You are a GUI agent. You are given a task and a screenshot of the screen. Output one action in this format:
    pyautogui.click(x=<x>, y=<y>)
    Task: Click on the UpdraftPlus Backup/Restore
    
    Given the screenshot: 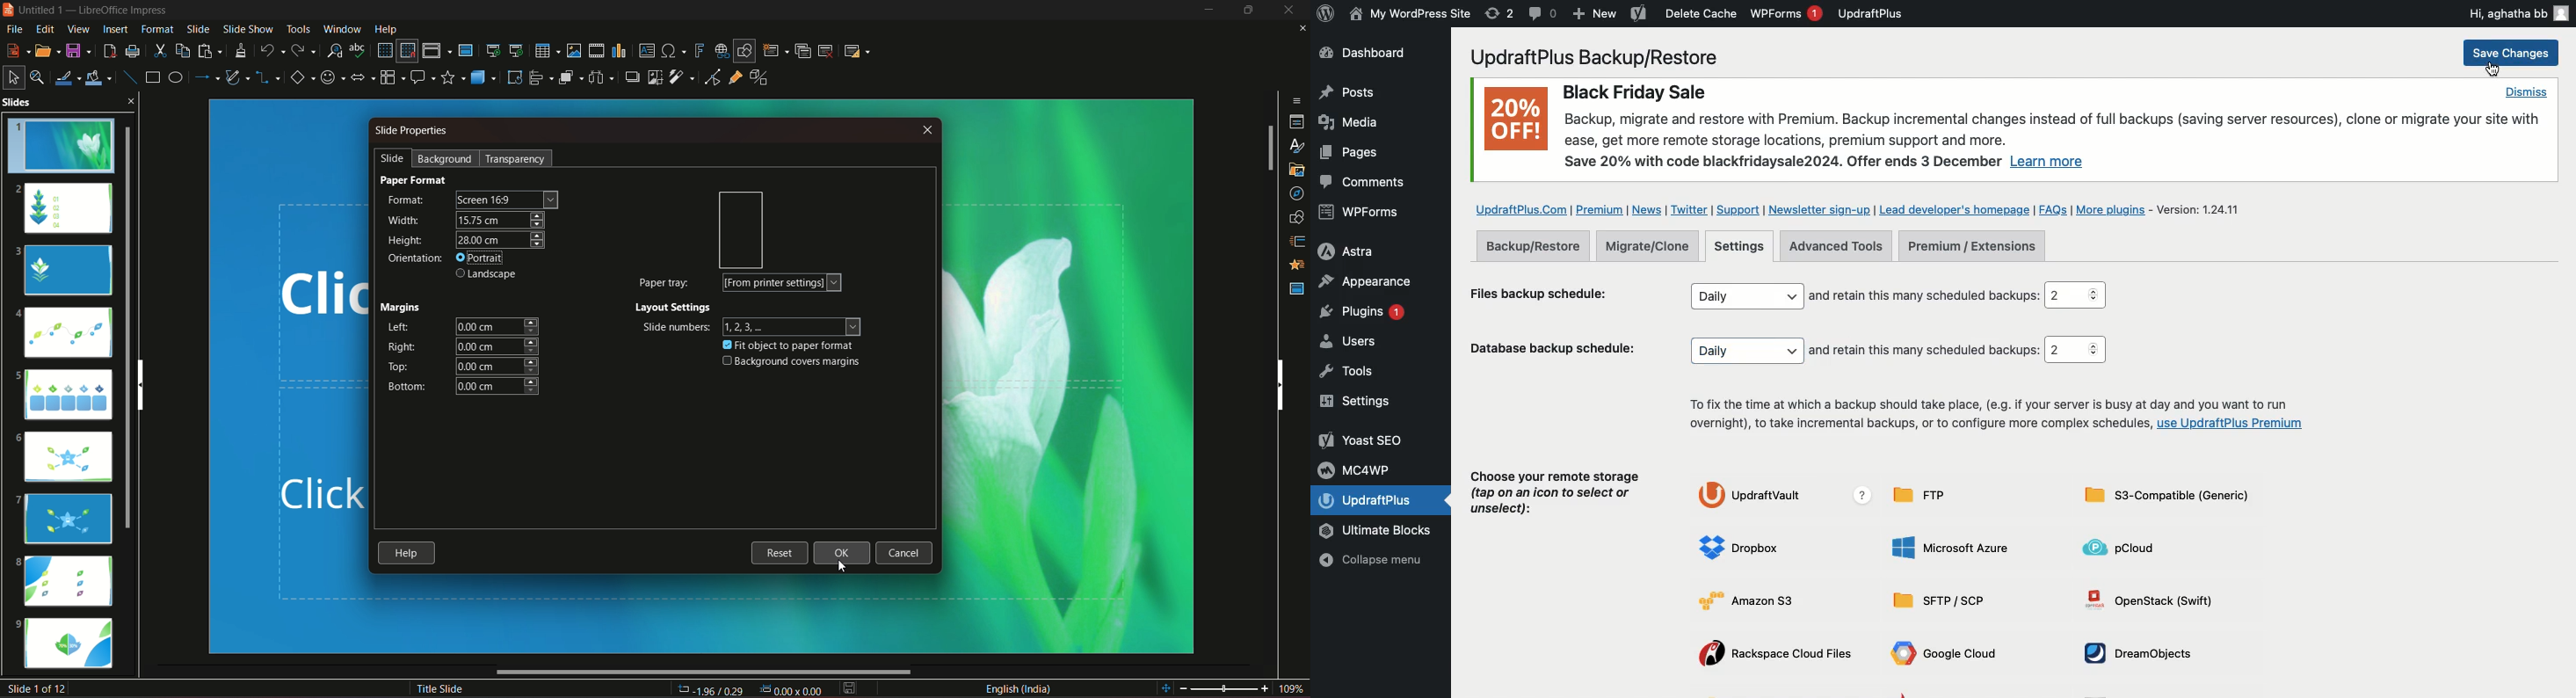 What is the action you would take?
    pyautogui.click(x=1605, y=57)
    